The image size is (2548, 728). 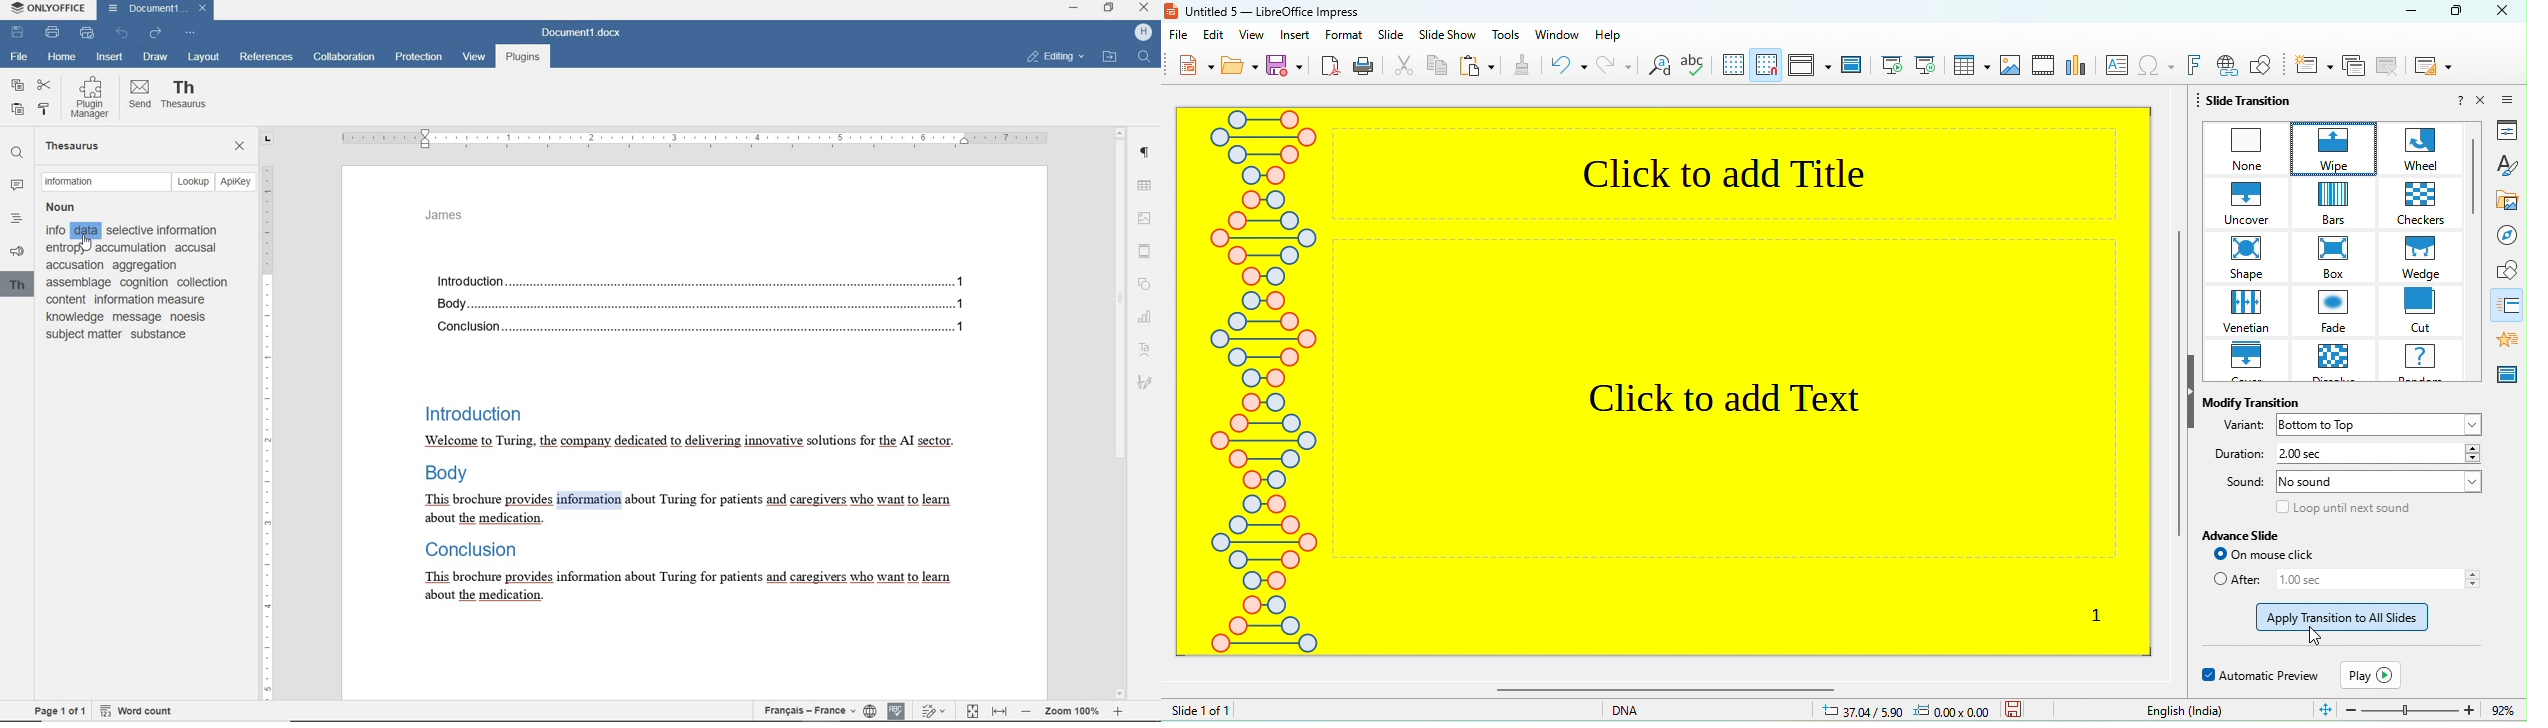 I want to click on SYSTEM NAME, so click(x=46, y=8).